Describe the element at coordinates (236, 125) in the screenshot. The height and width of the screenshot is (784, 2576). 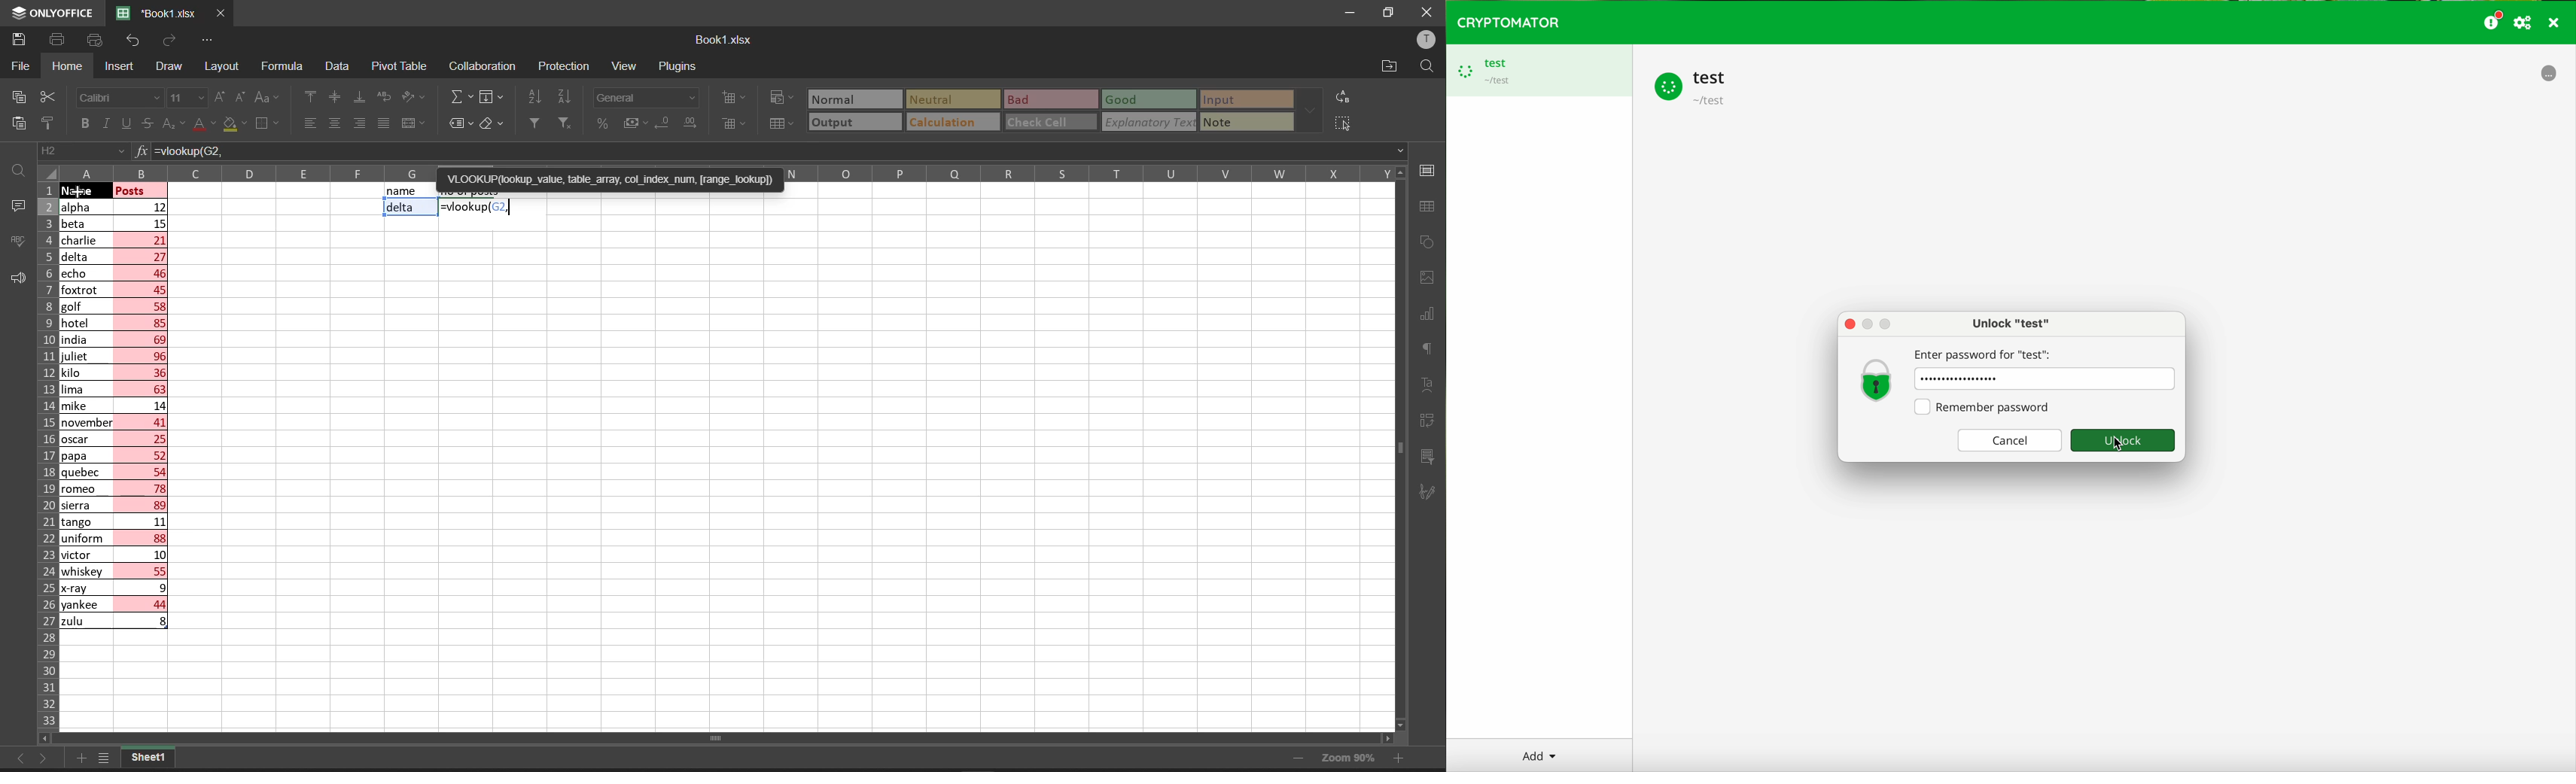
I see `fill color` at that location.